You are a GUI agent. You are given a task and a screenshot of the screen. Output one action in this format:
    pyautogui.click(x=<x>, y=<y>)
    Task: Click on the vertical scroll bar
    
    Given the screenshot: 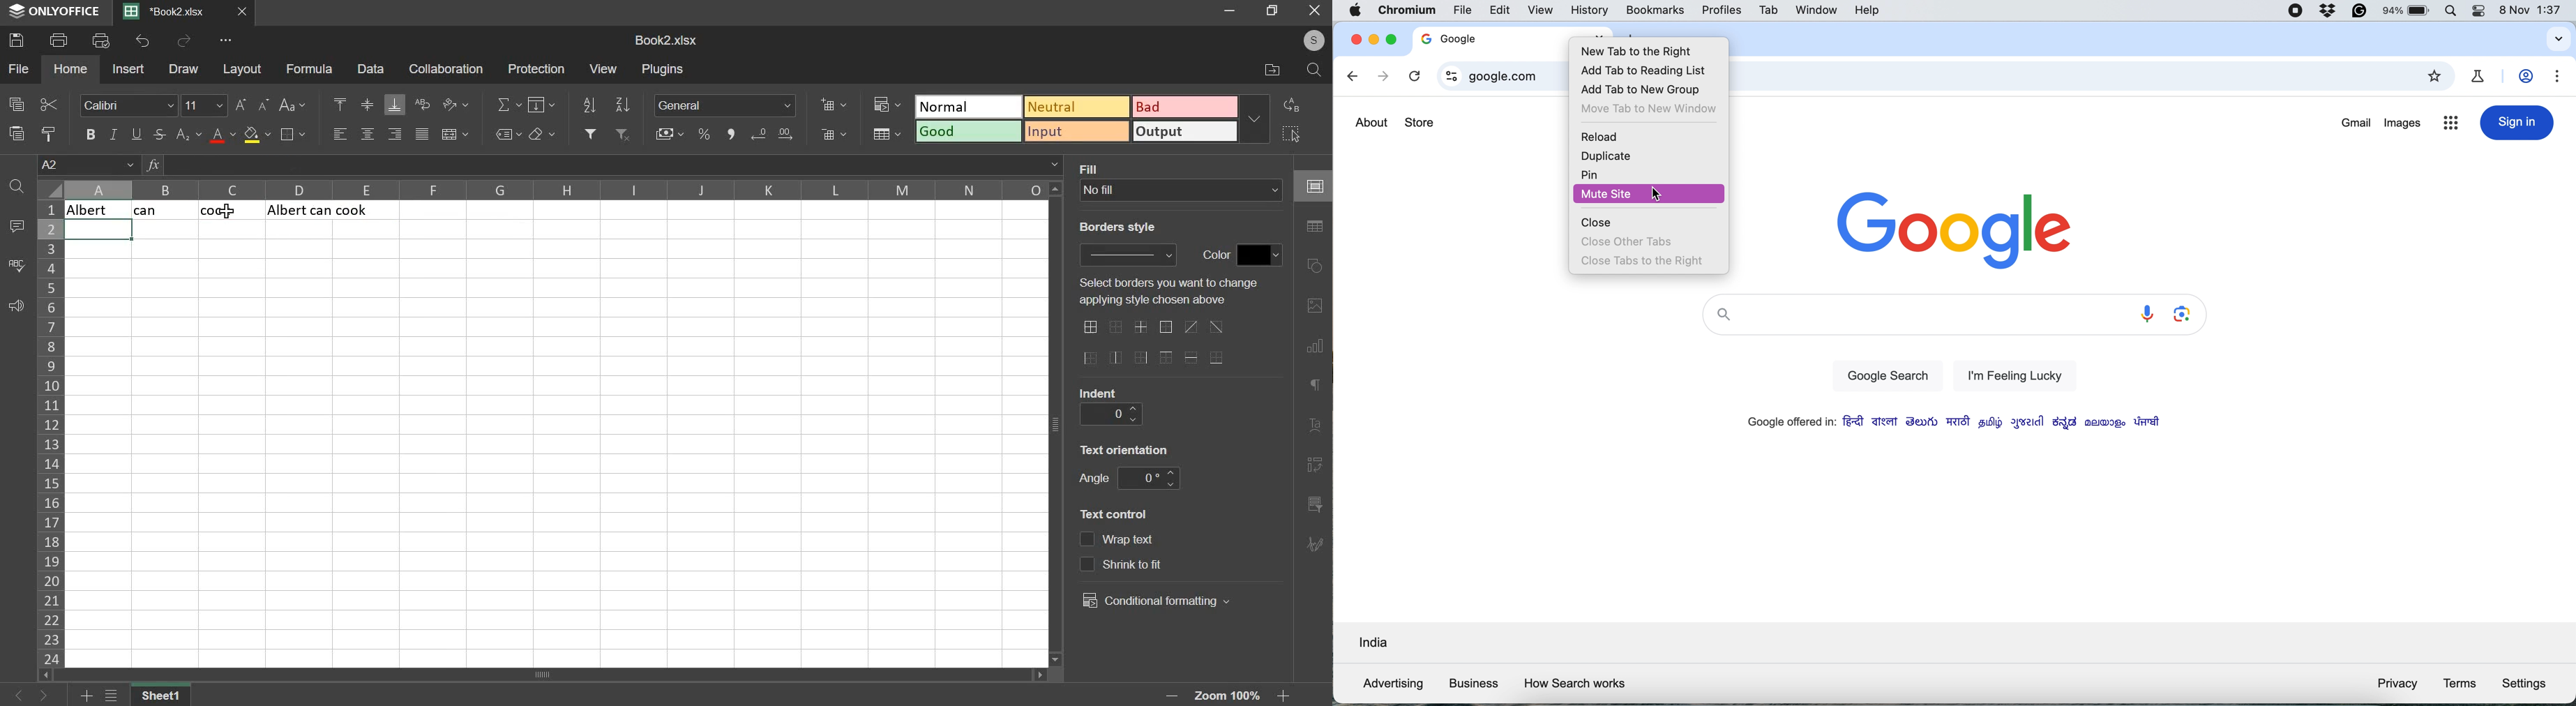 What is the action you would take?
    pyautogui.click(x=1058, y=423)
    